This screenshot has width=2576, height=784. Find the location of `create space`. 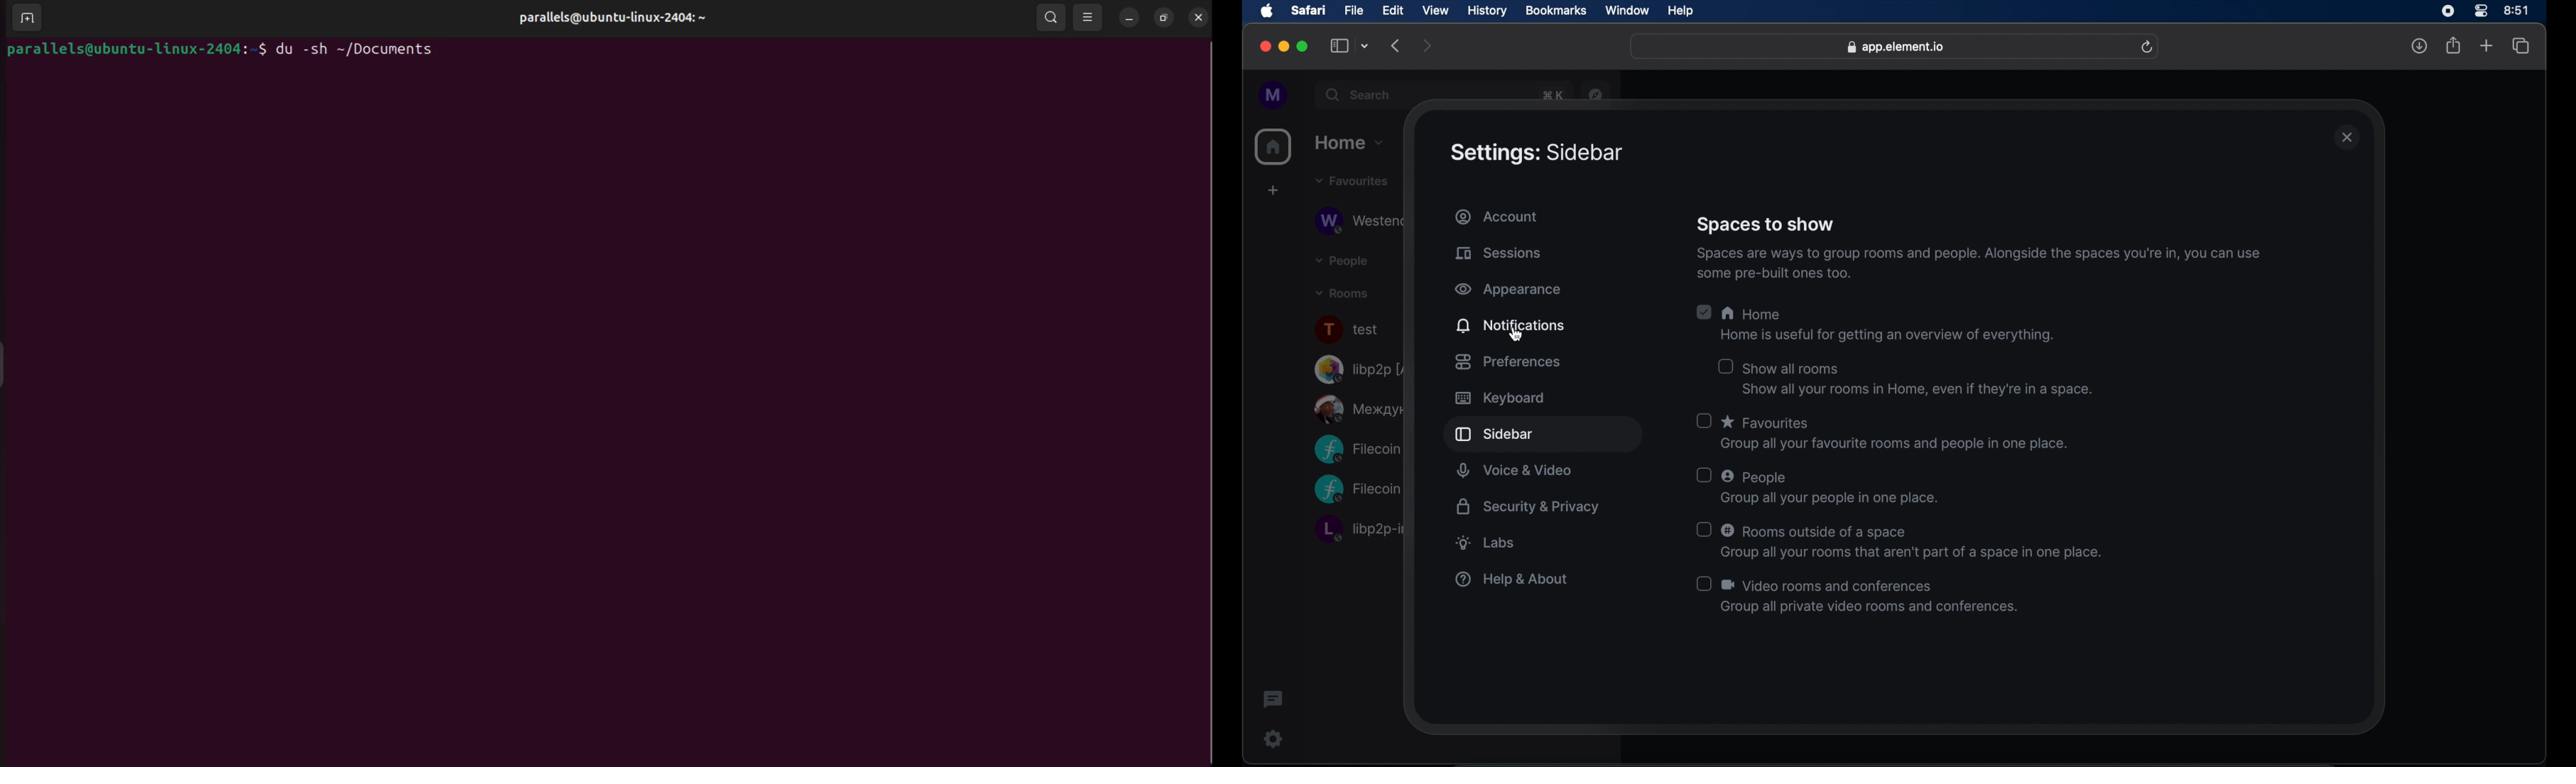

create space is located at coordinates (1273, 190).